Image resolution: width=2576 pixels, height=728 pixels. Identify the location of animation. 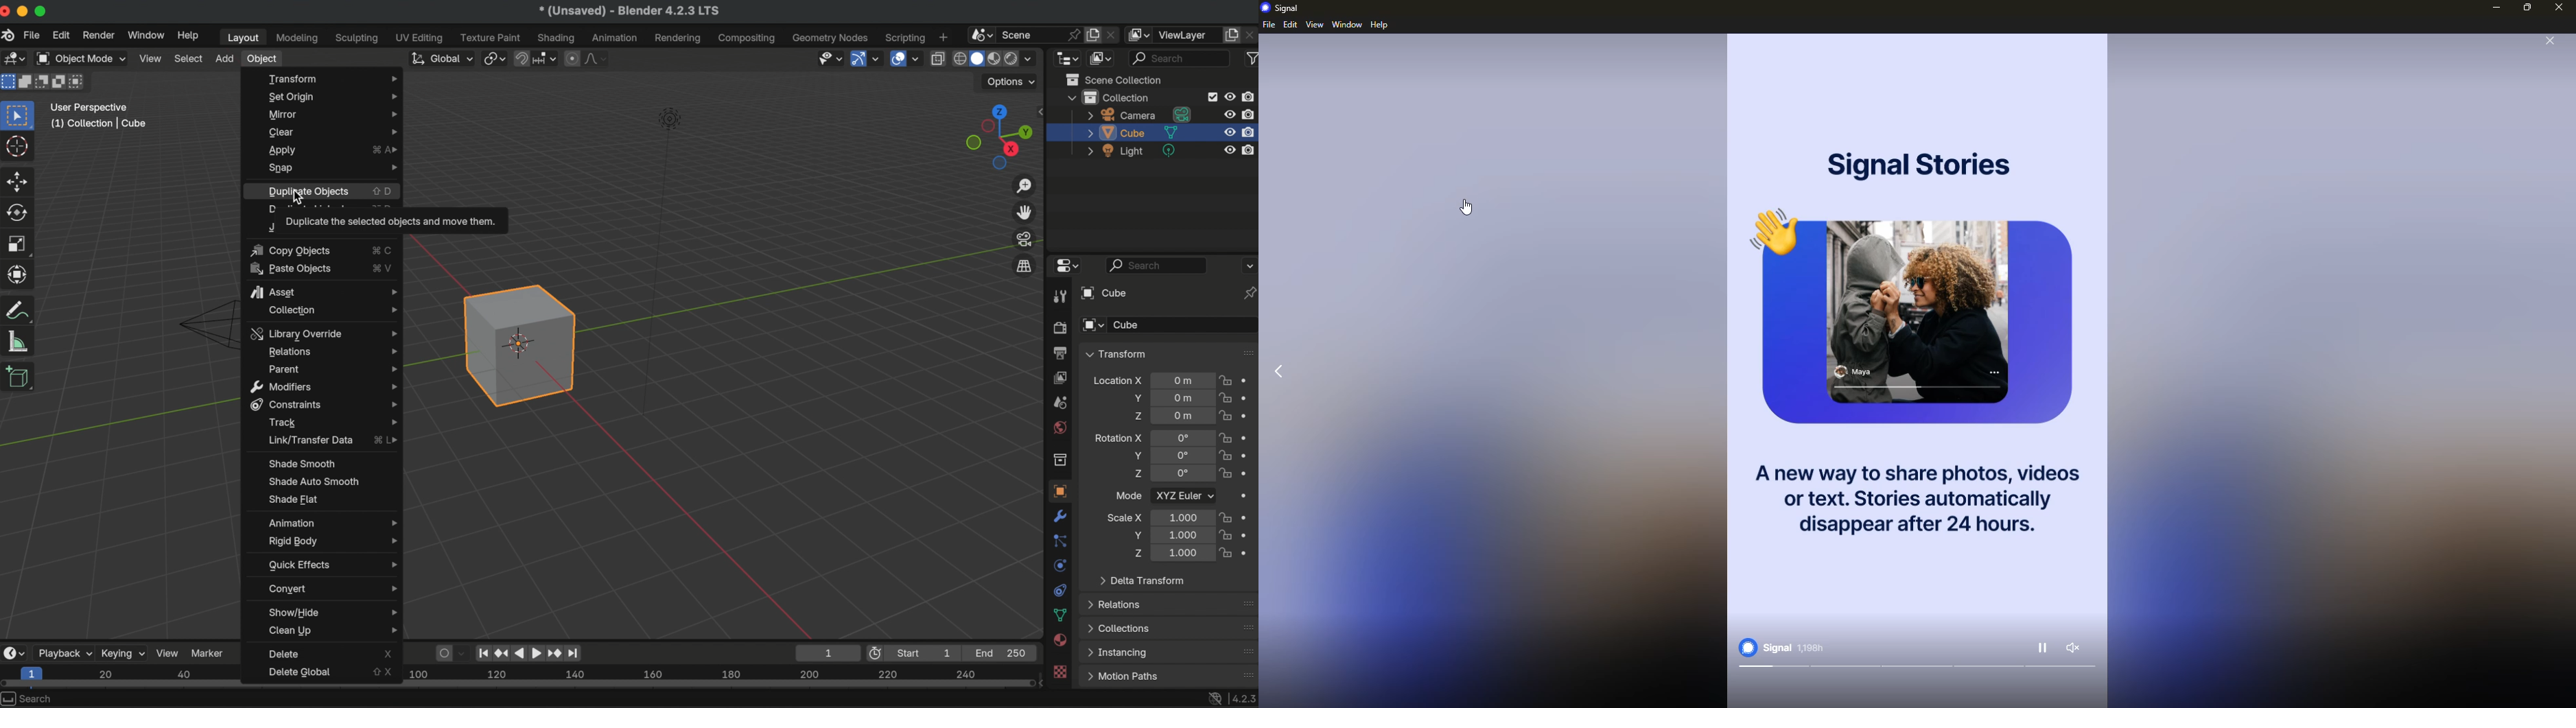
(616, 38).